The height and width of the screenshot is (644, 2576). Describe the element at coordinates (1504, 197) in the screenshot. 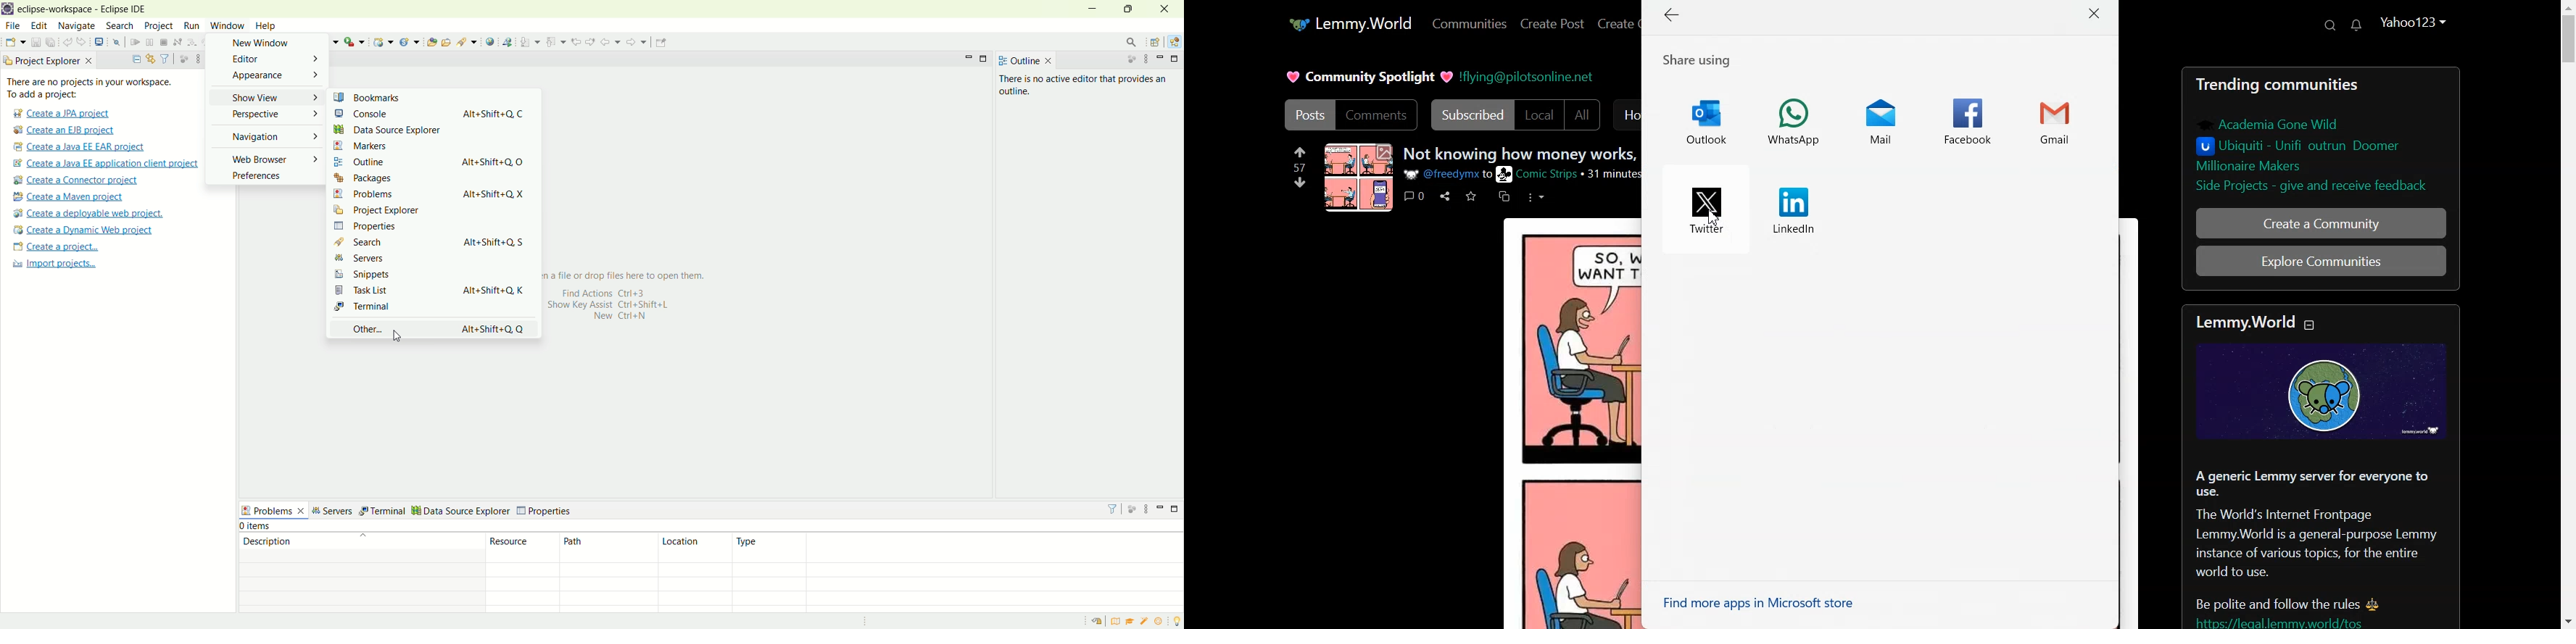

I see `Copy` at that location.